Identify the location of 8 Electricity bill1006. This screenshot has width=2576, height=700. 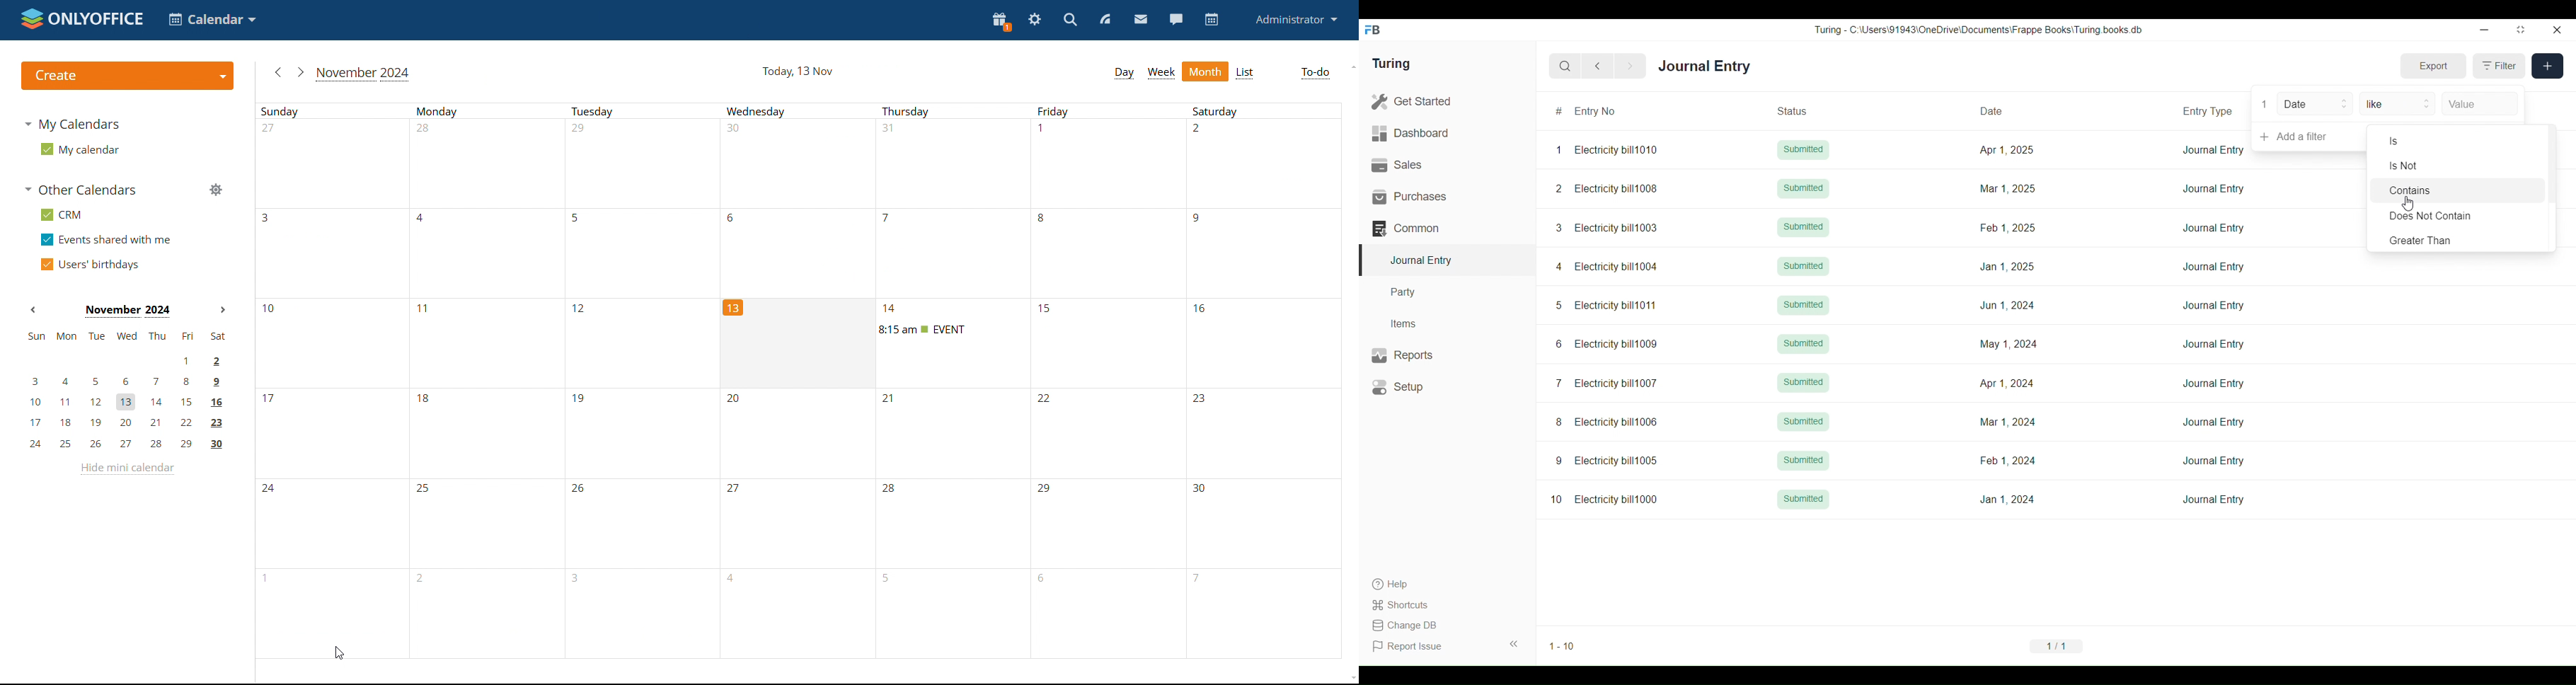
(1607, 422).